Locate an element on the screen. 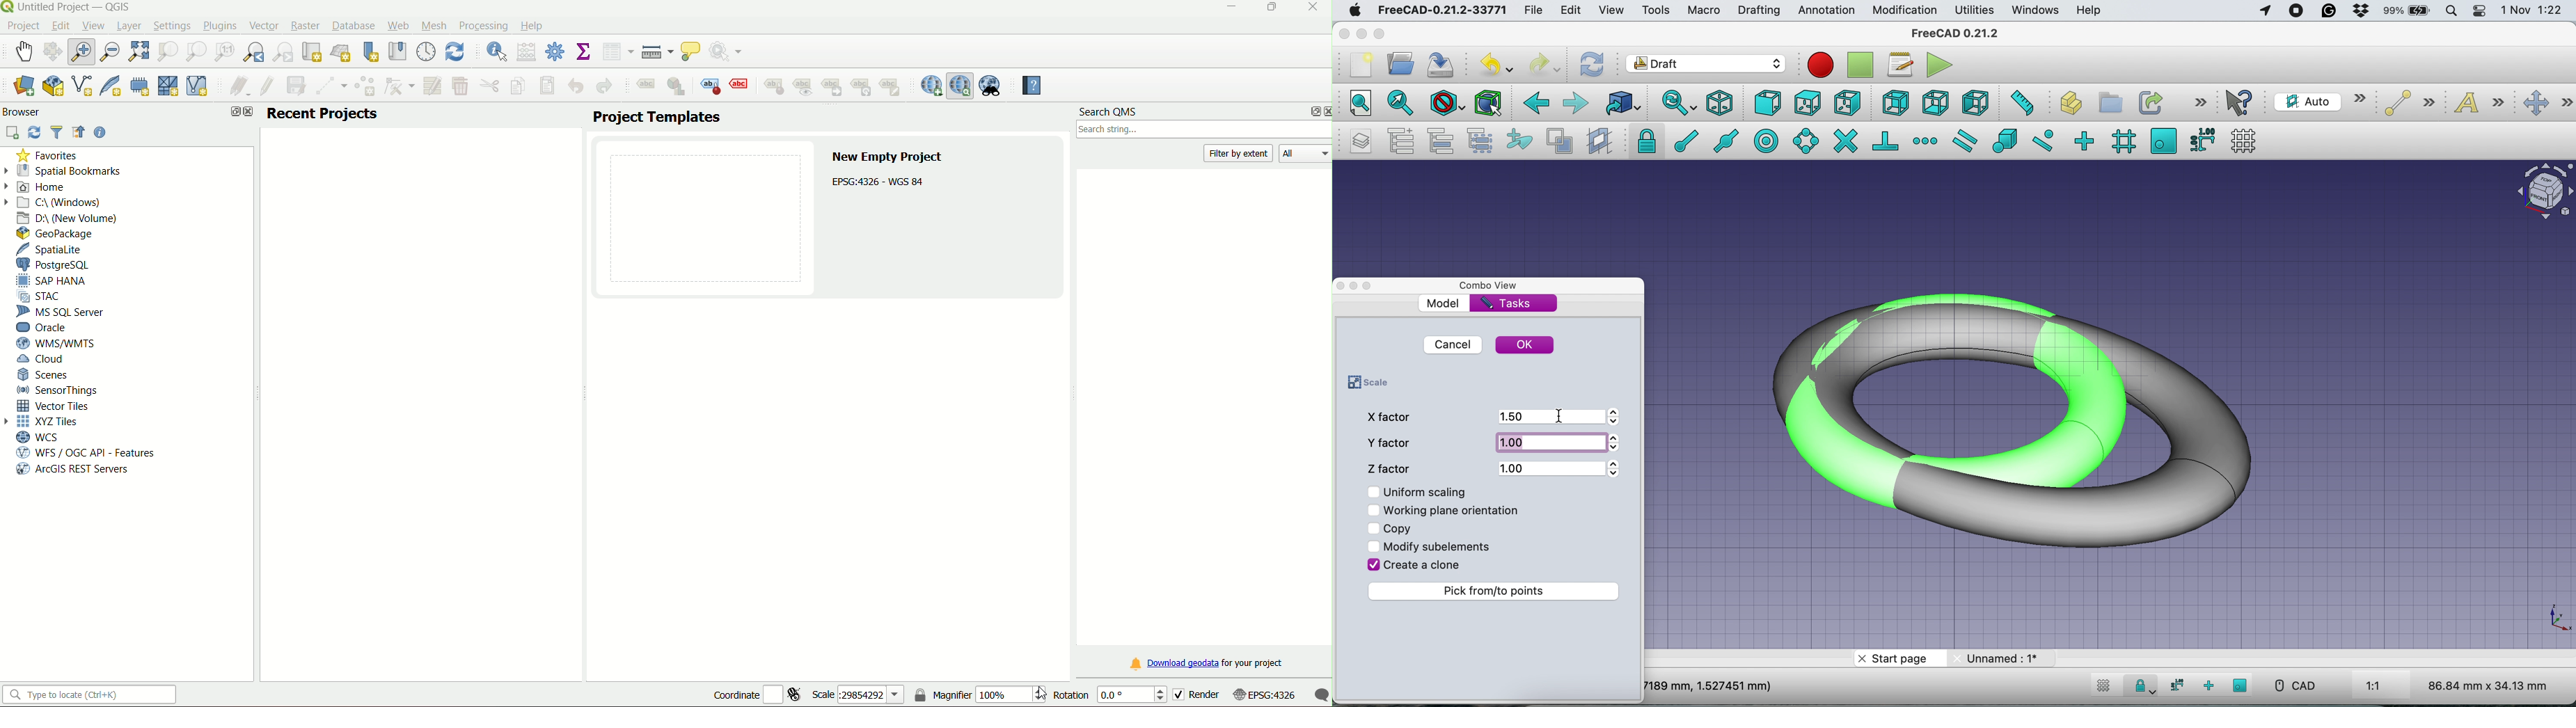  toggle edit is located at coordinates (266, 86).